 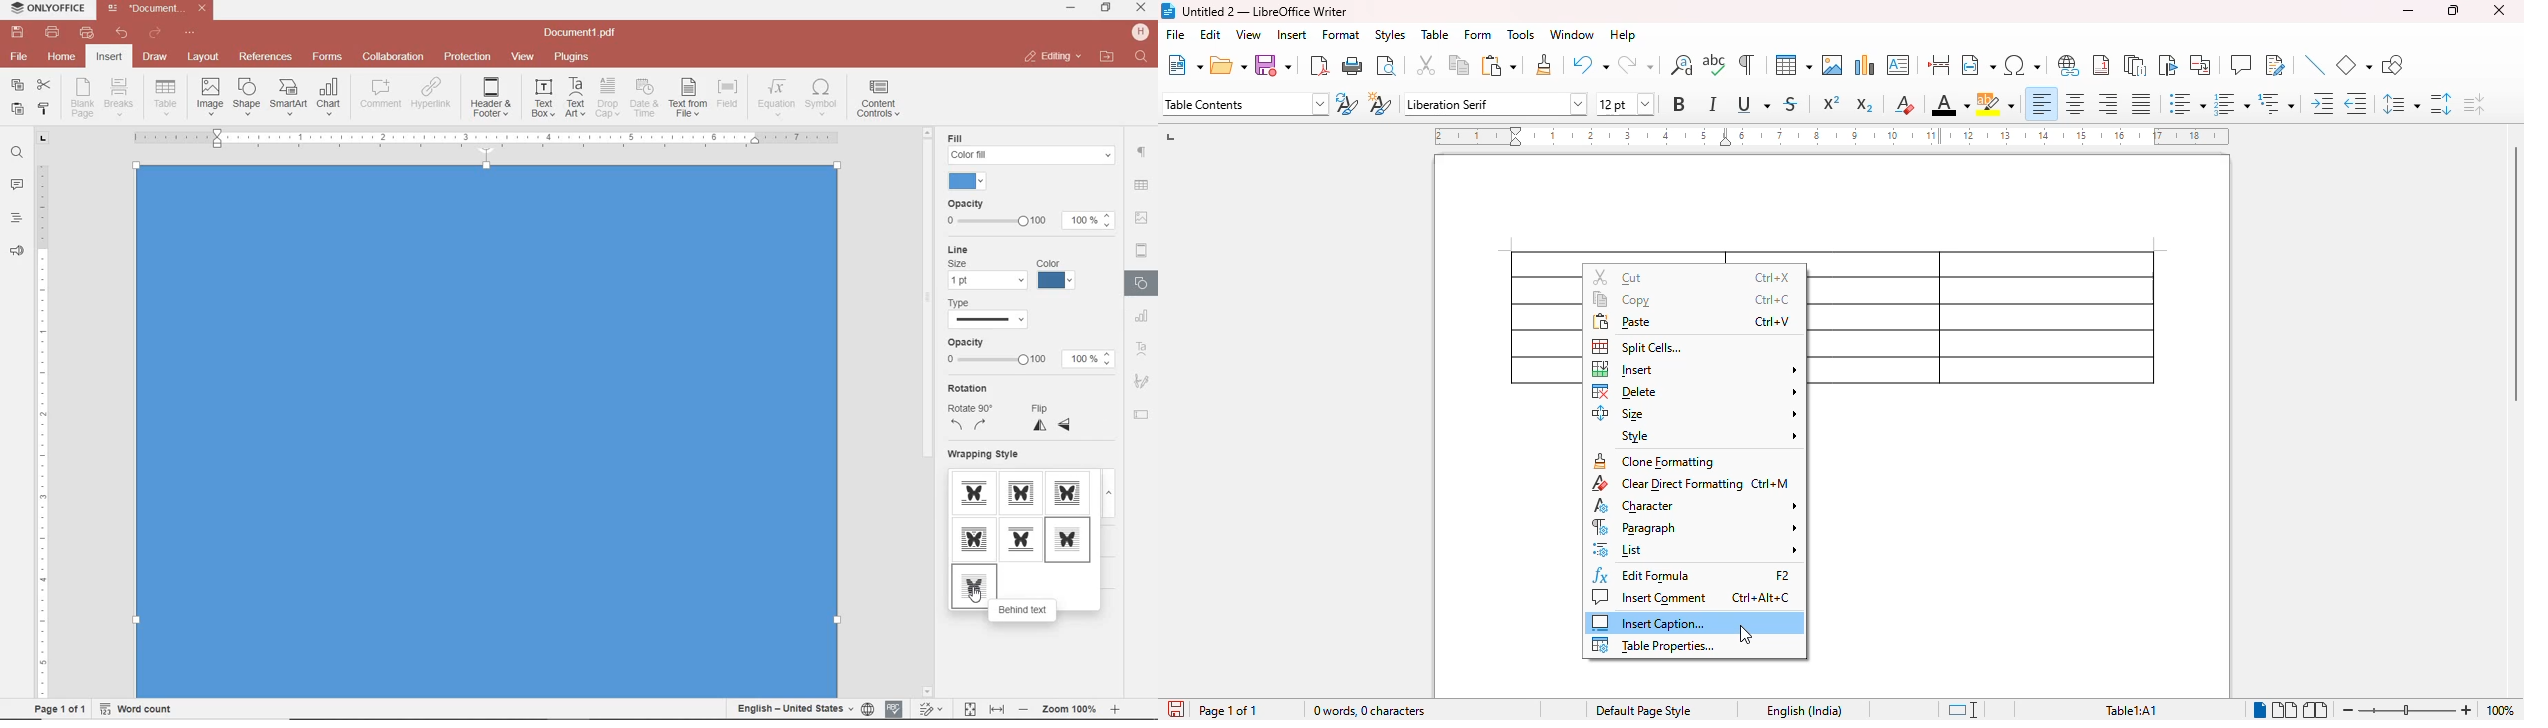 I want to click on ruler, so click(x=1831, y=136).